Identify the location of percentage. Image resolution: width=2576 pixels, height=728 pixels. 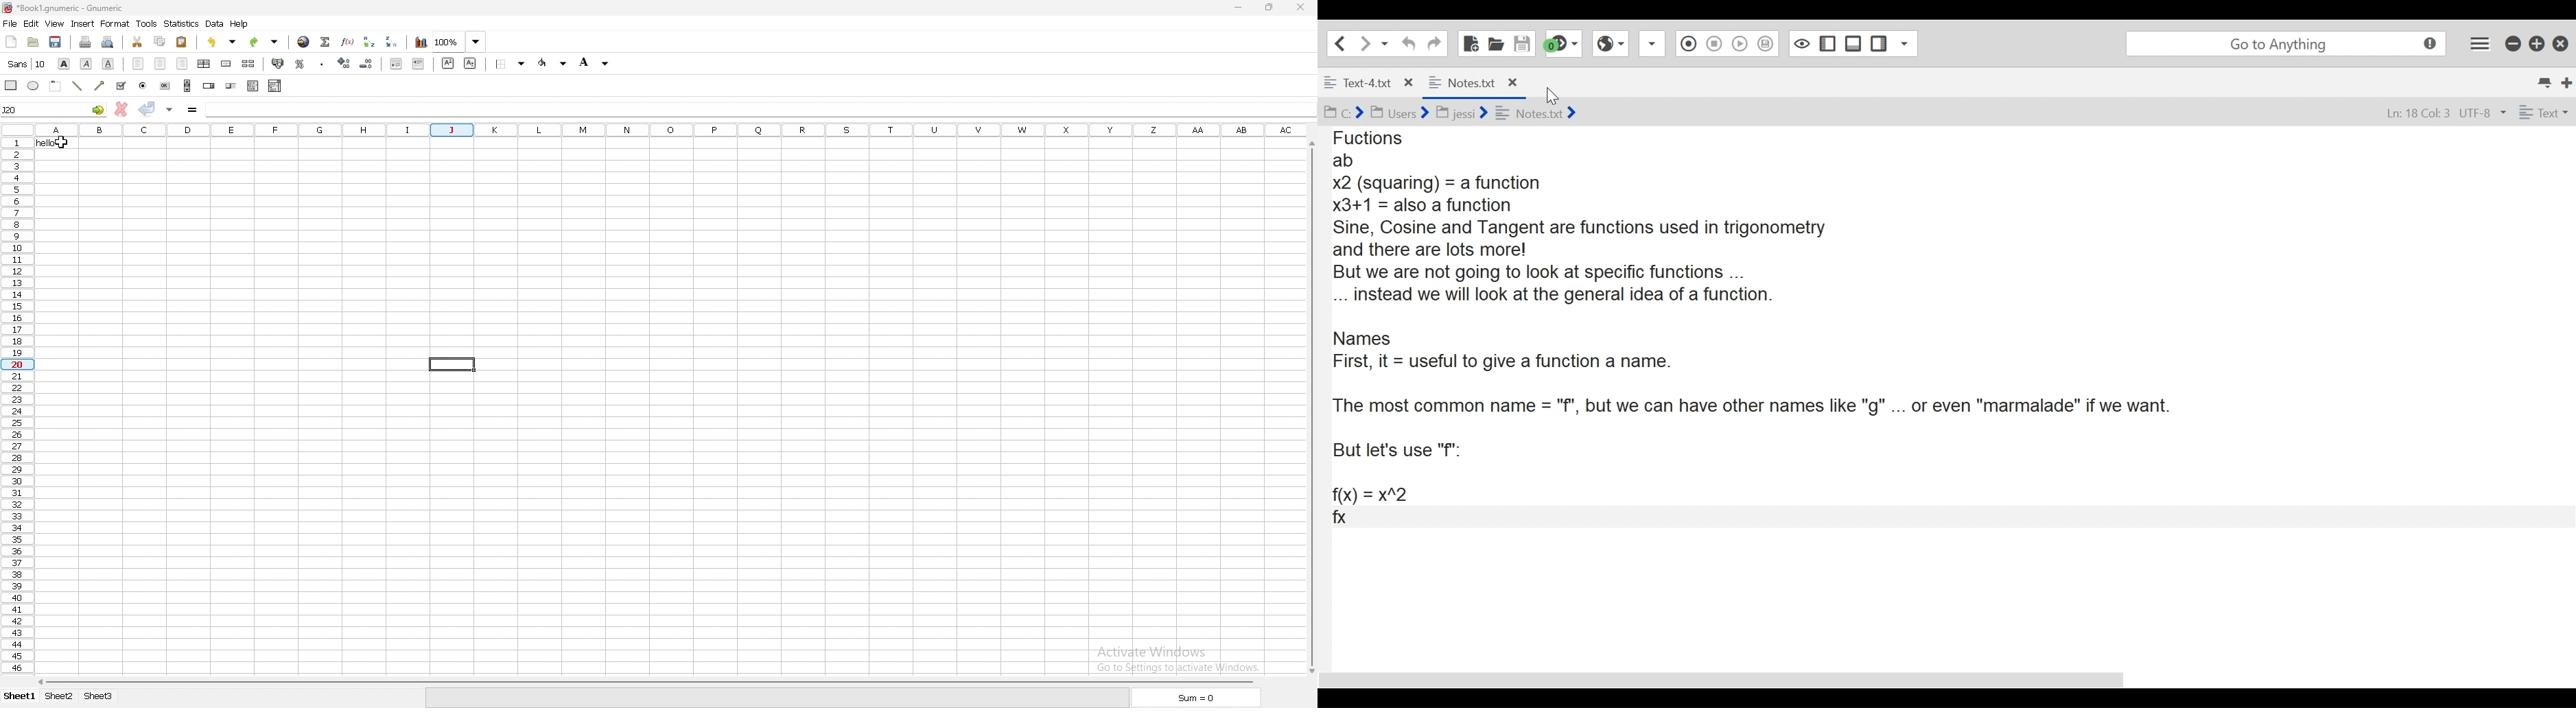
(300, 64).